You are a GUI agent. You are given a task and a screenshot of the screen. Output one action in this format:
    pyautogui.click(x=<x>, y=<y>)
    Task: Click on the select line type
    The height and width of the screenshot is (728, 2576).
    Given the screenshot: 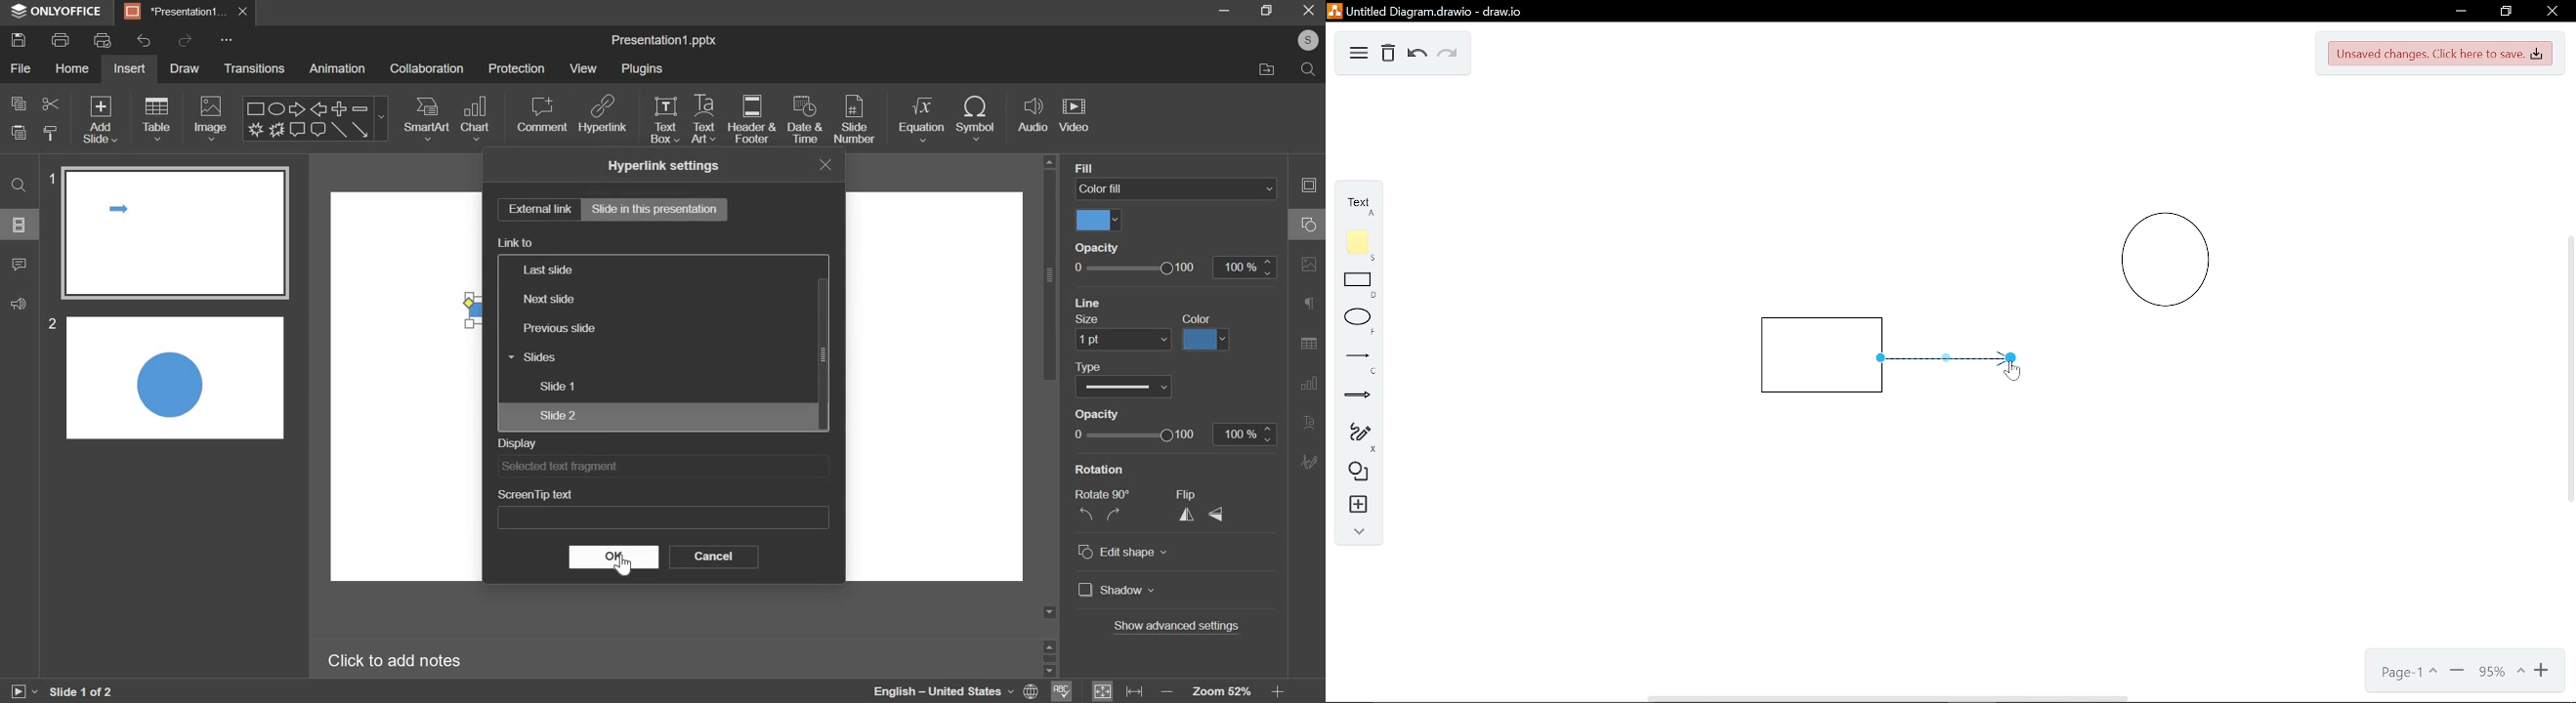 What is the action you would take?
    pyautogui.click(x=1126, y=388)
    